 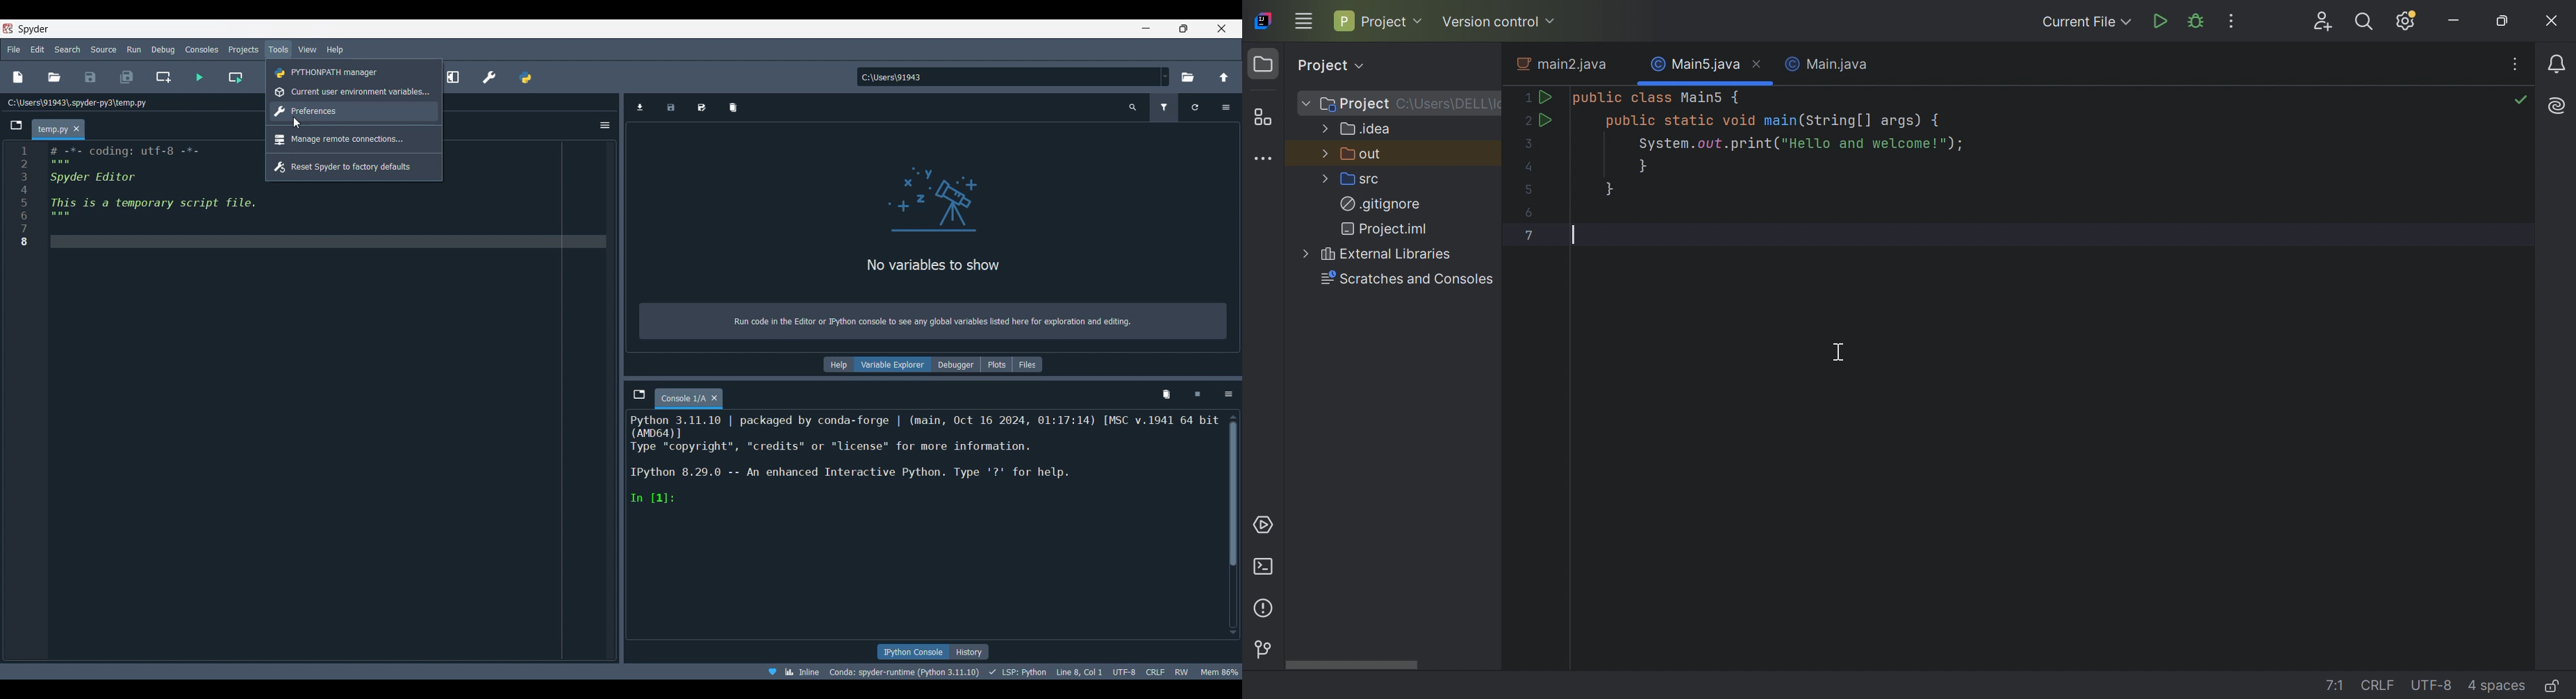 What do you see at coordinates (243, 49) in the screenshot?
I see `Projects menu` at bounding box center [243, 49].